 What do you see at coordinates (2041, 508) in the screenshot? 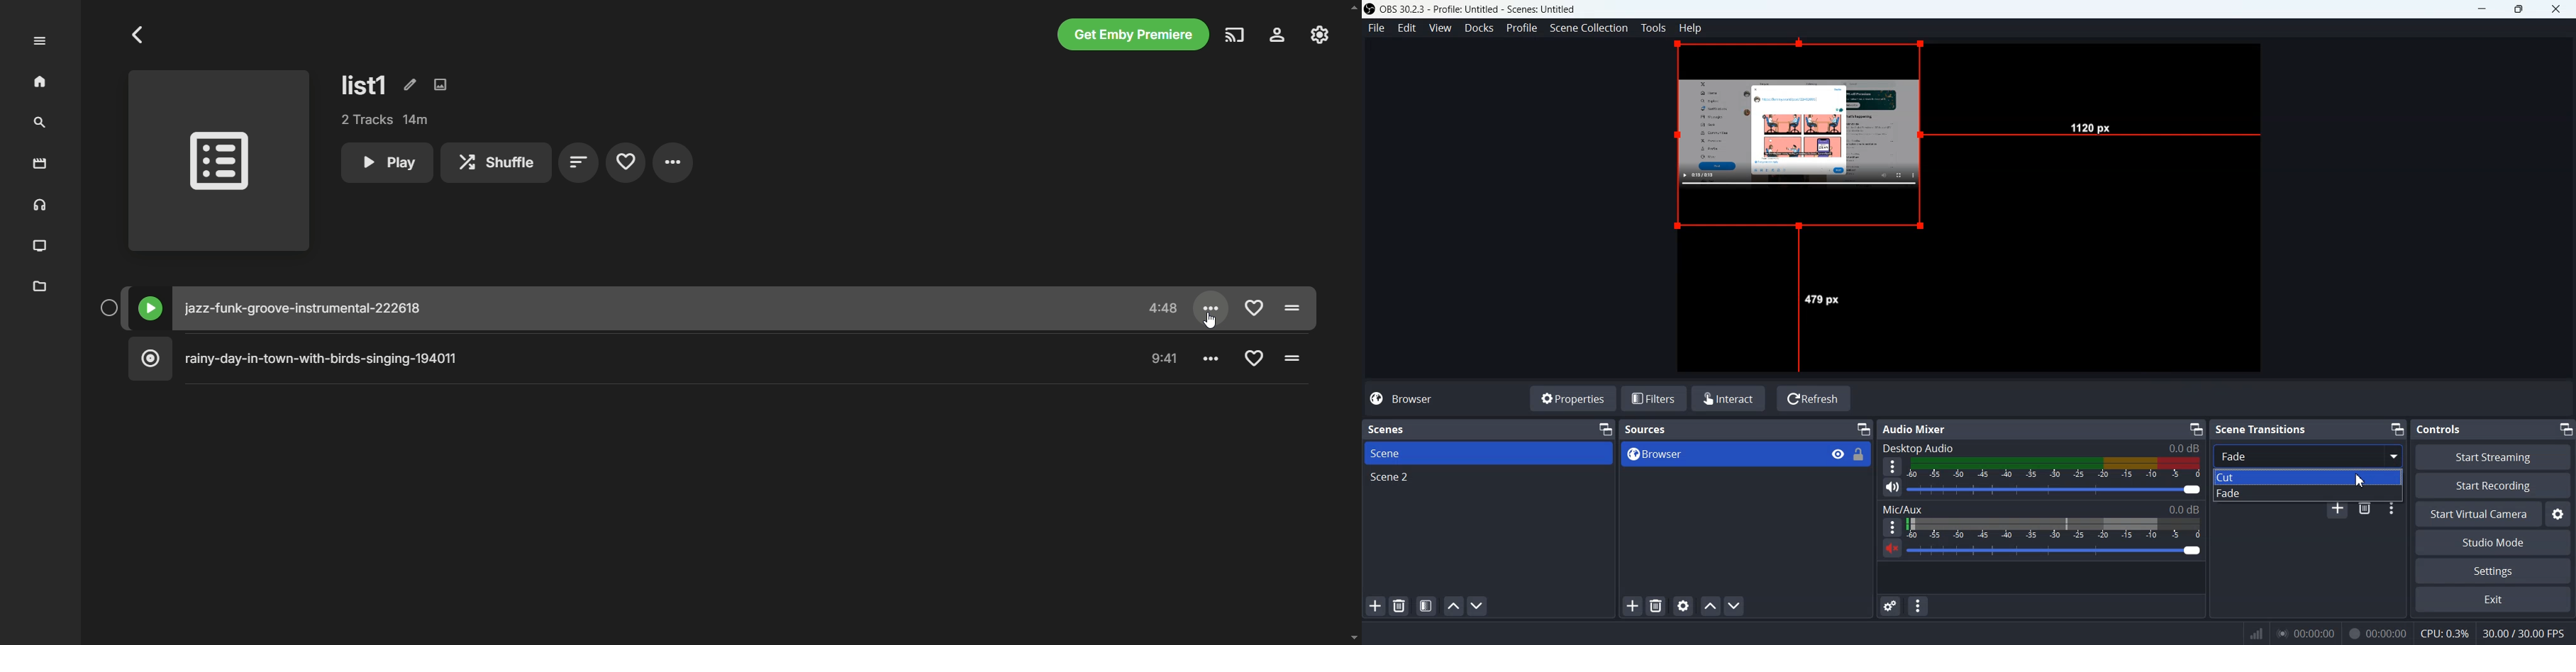
I see `Text` at bounding box center [2041, 508].